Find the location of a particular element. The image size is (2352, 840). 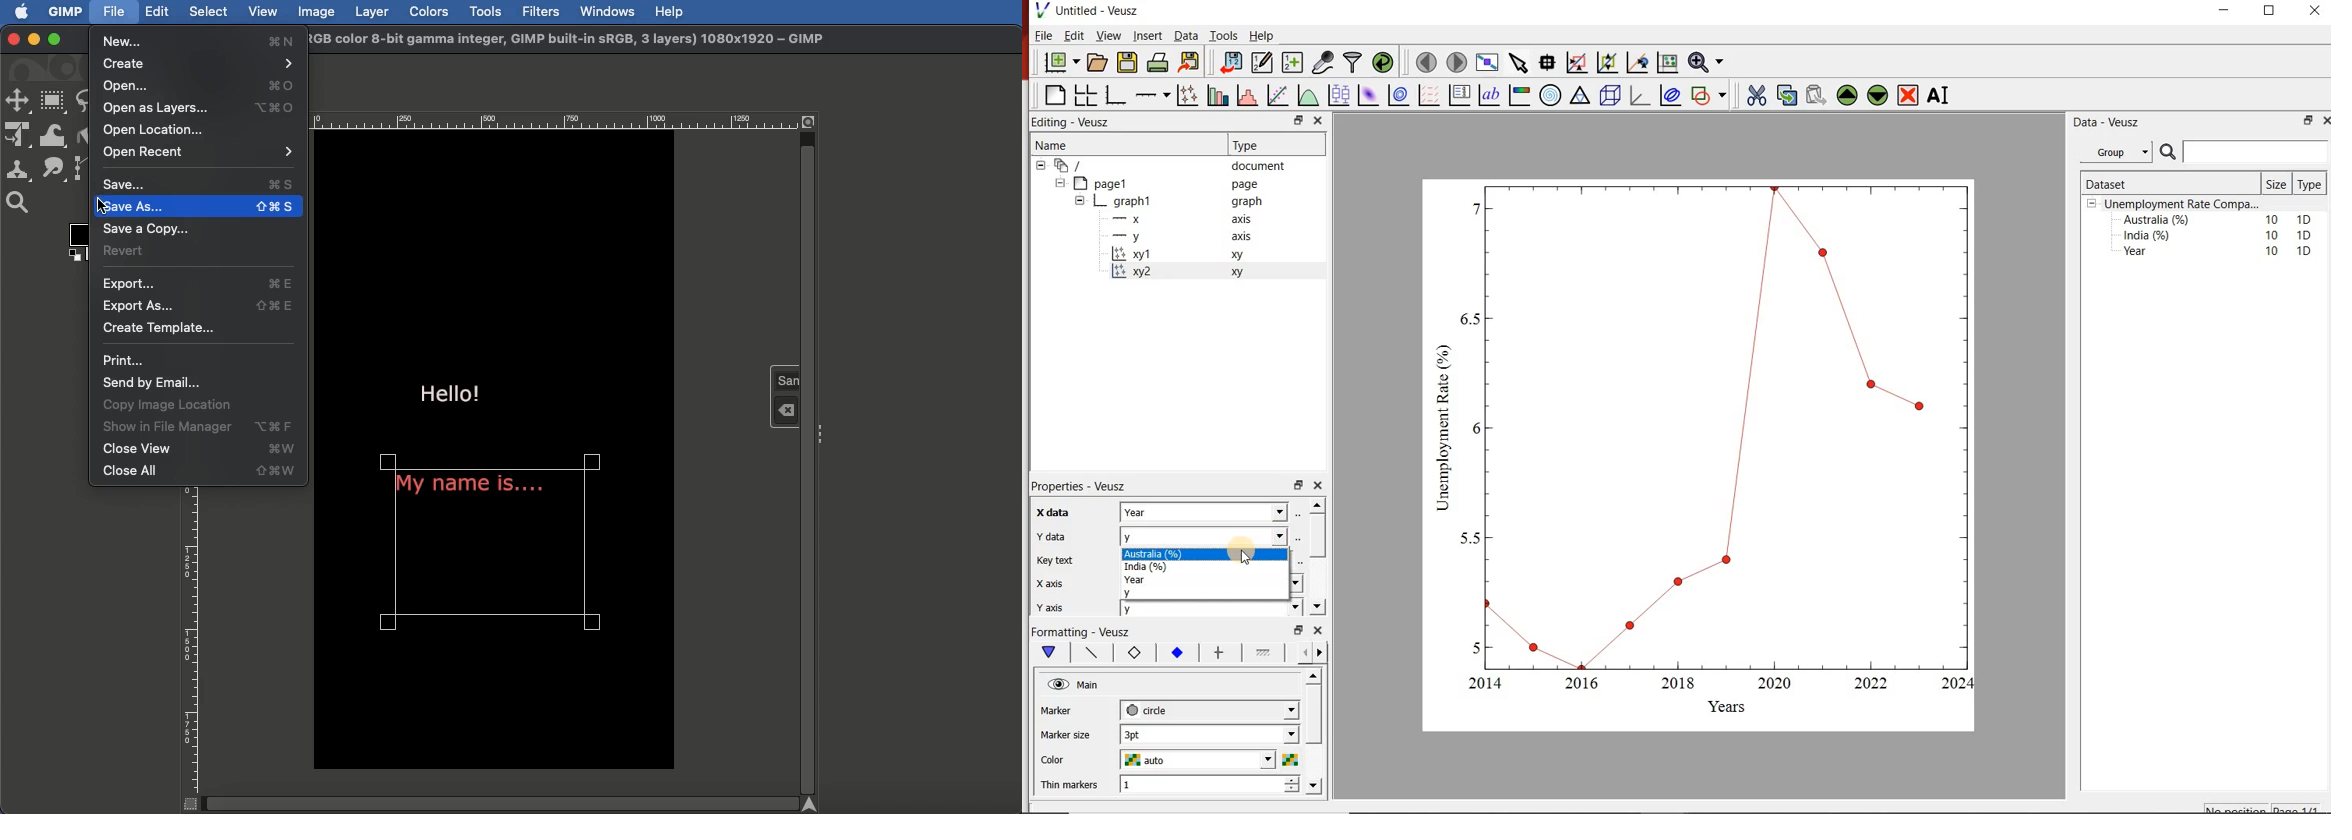

Open recent is located at coordinates (200, 153).